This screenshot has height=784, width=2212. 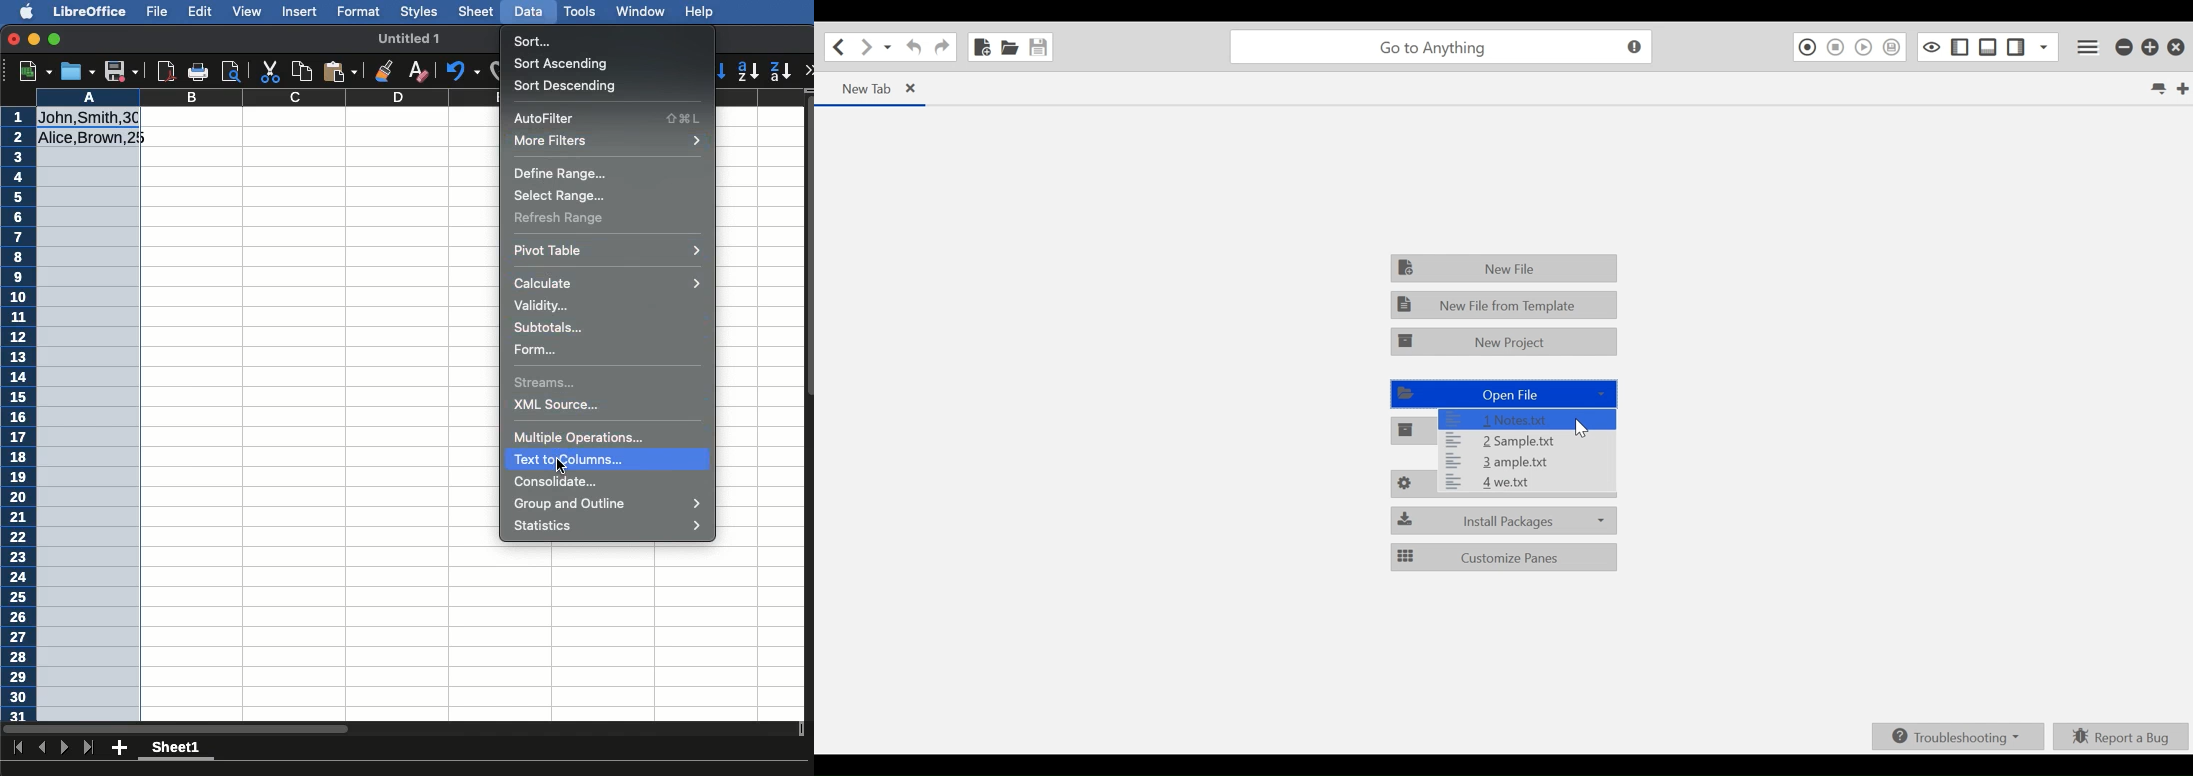 What do you see at coordinates (557, 481) in the screenshot?
I see `Consolidate` at bounding box center [557, 481].